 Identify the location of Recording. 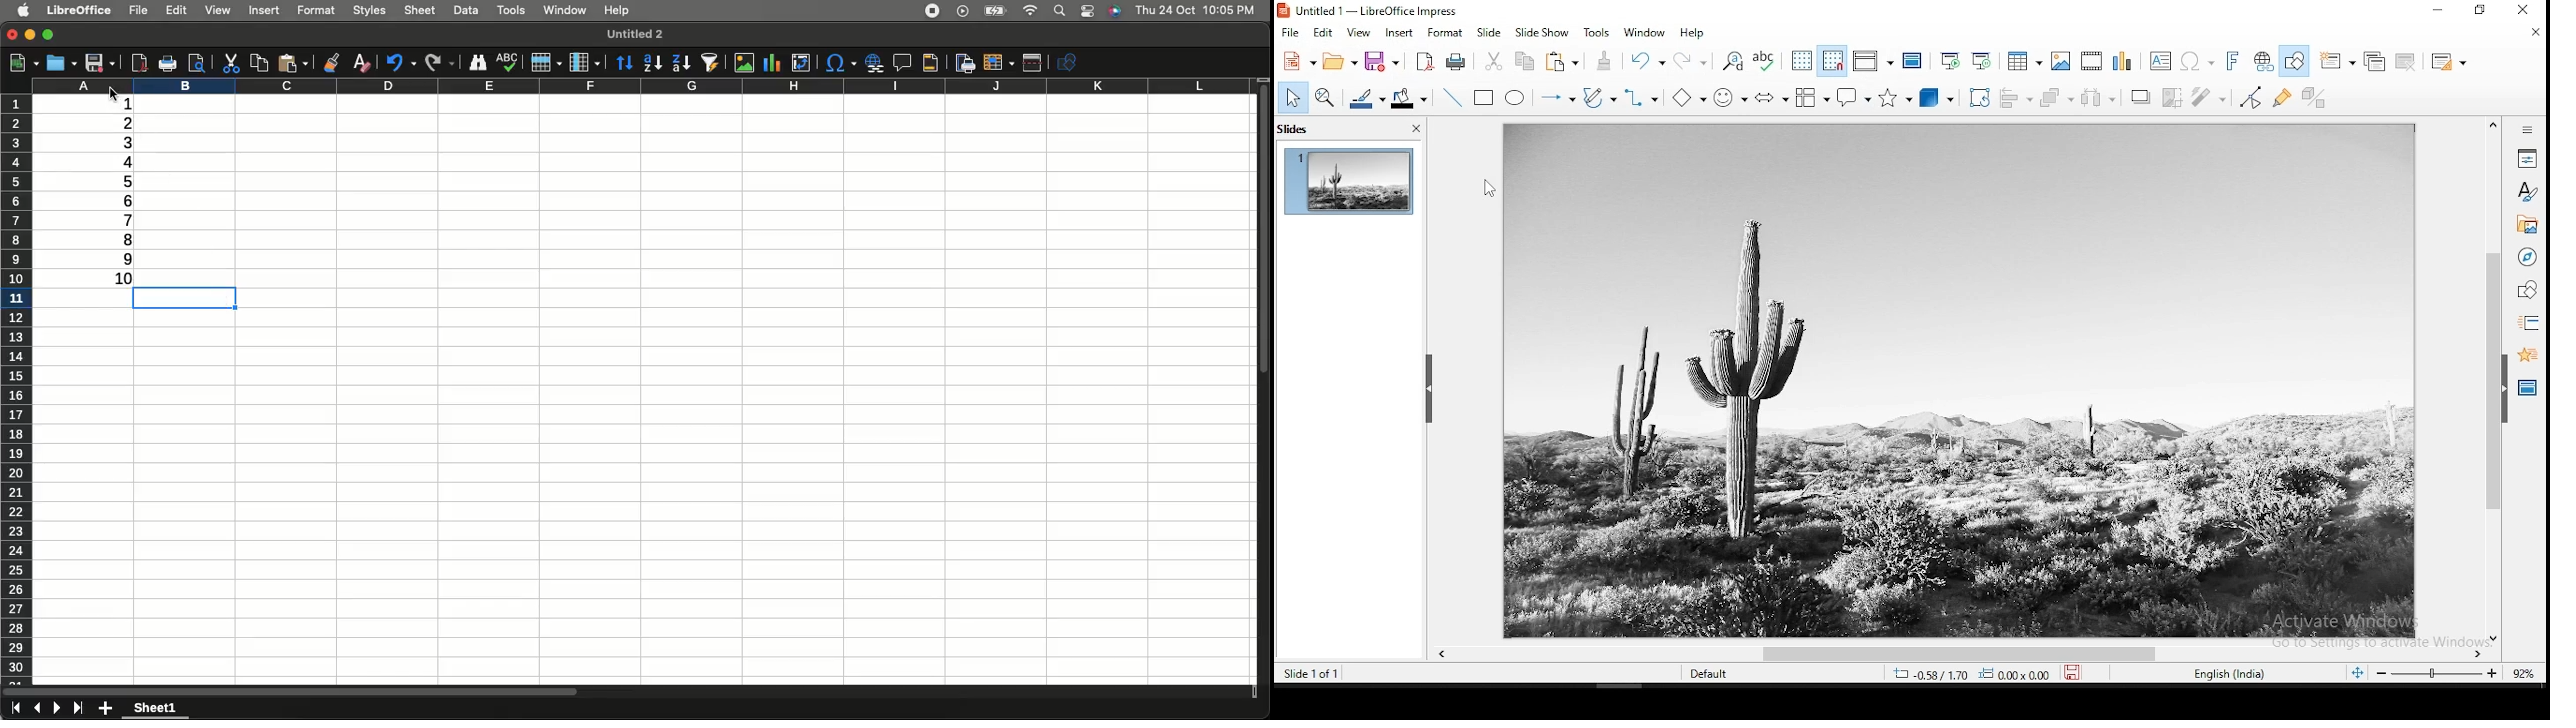
(934, 11).